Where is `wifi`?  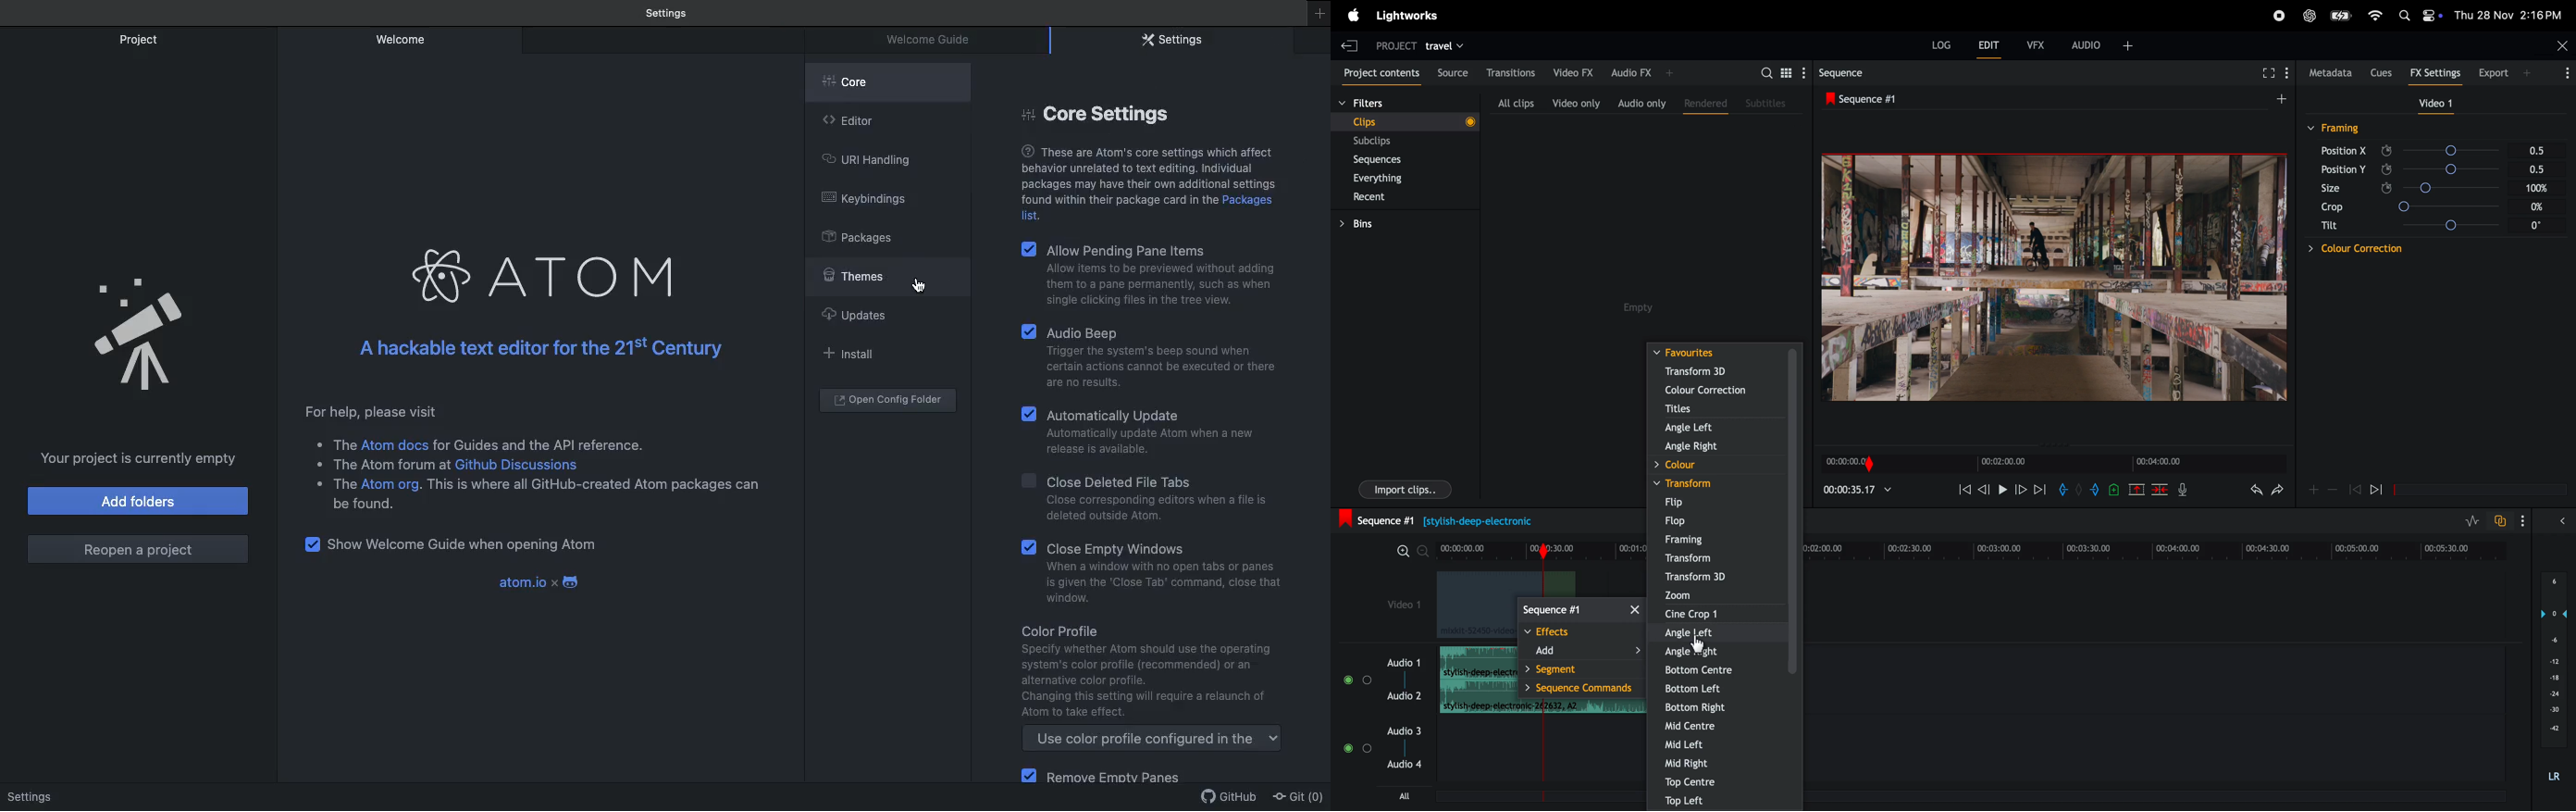
wifi is located at coordinates (2374, 16).